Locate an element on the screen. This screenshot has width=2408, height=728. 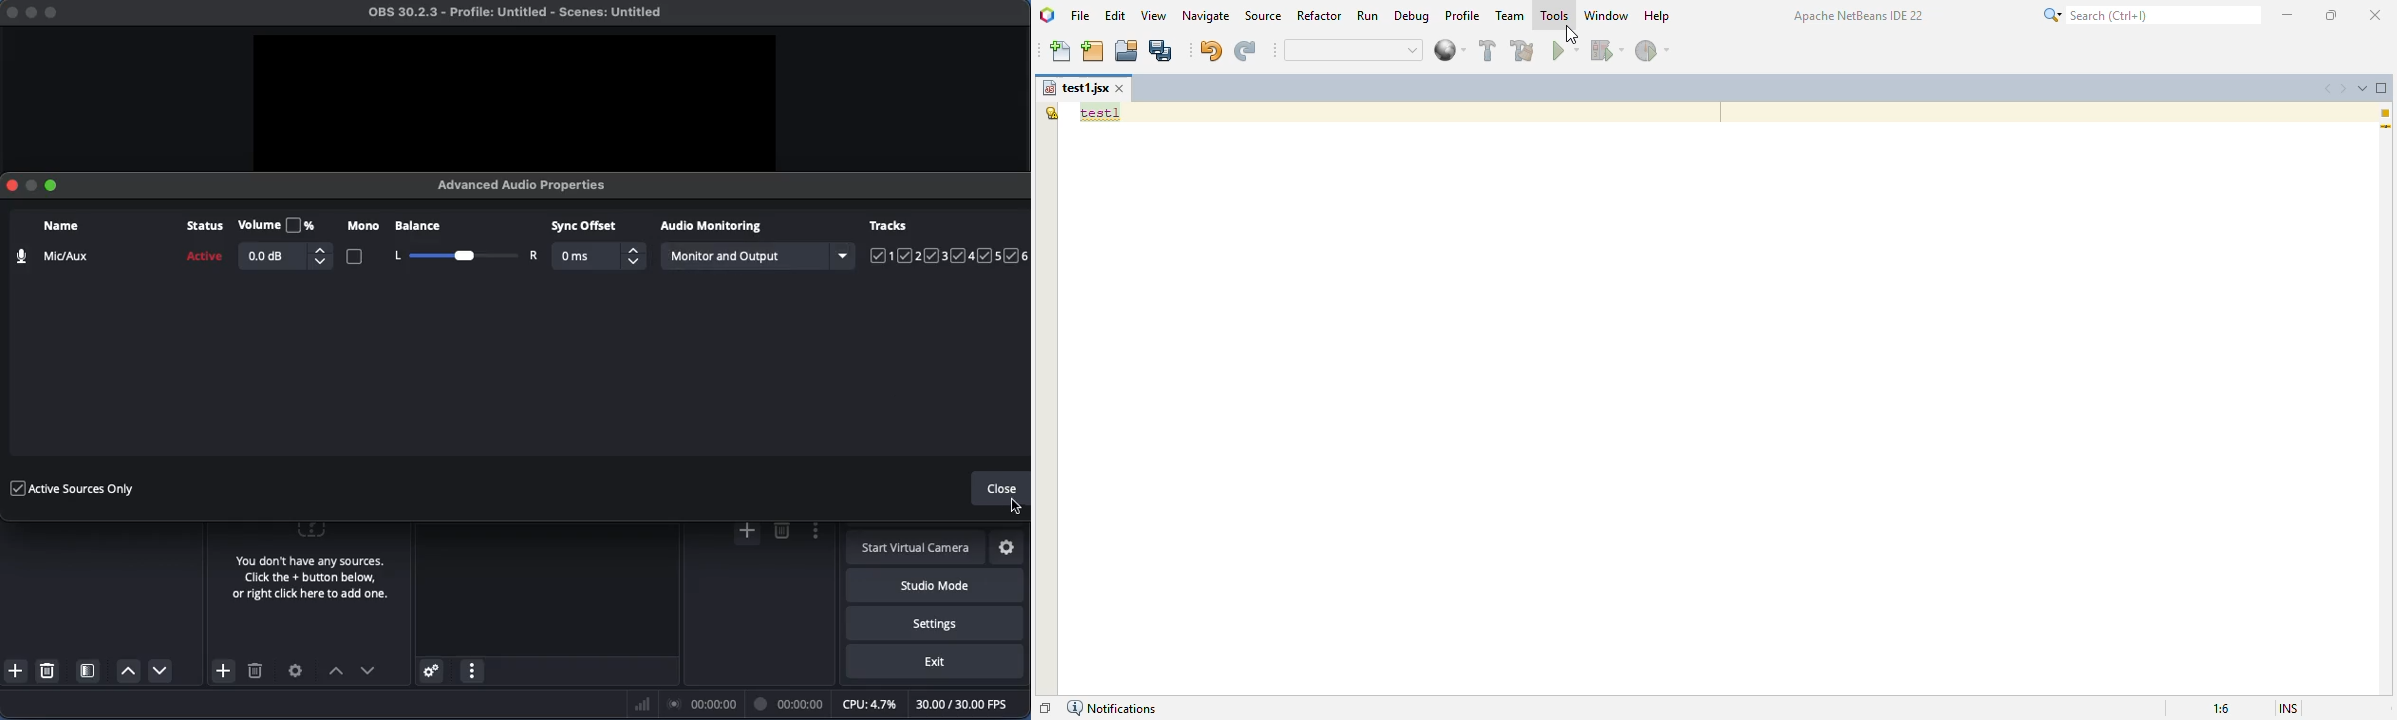
Volume  is located at coordinates (284, 243).